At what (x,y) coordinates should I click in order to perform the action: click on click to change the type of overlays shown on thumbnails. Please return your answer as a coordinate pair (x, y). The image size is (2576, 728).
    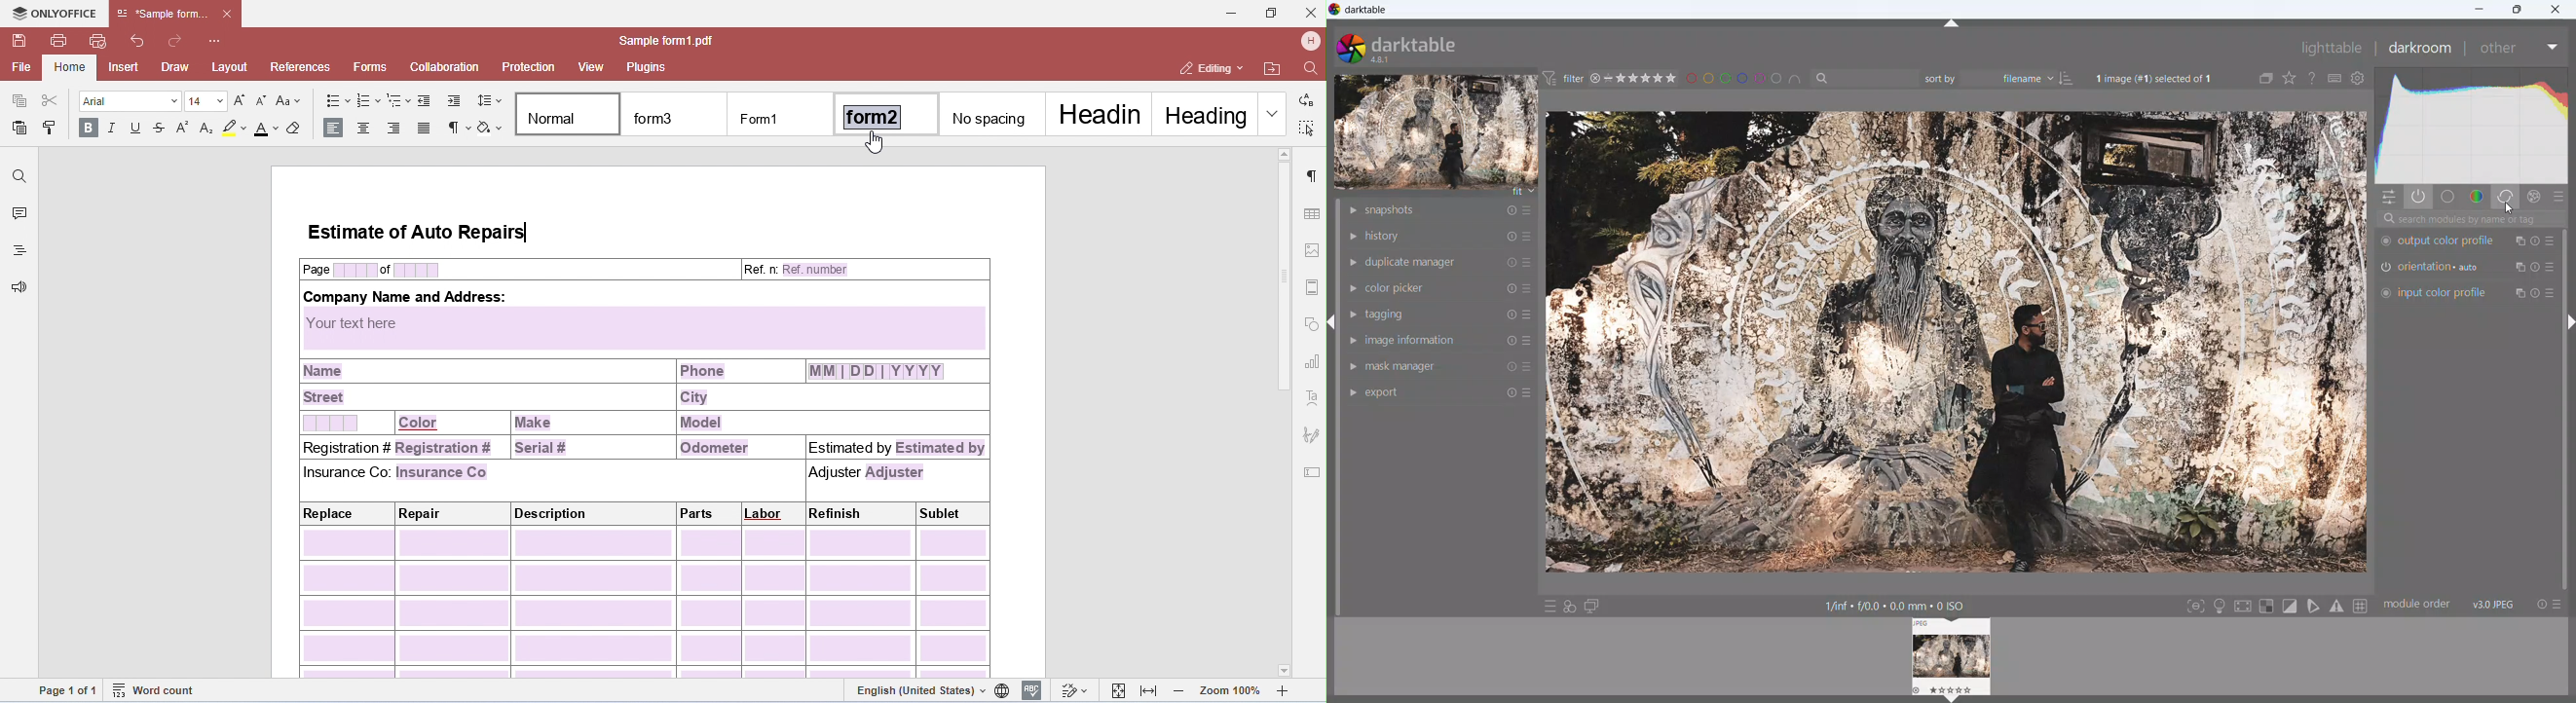
    Looking at the image, I should click on (2290, 79).